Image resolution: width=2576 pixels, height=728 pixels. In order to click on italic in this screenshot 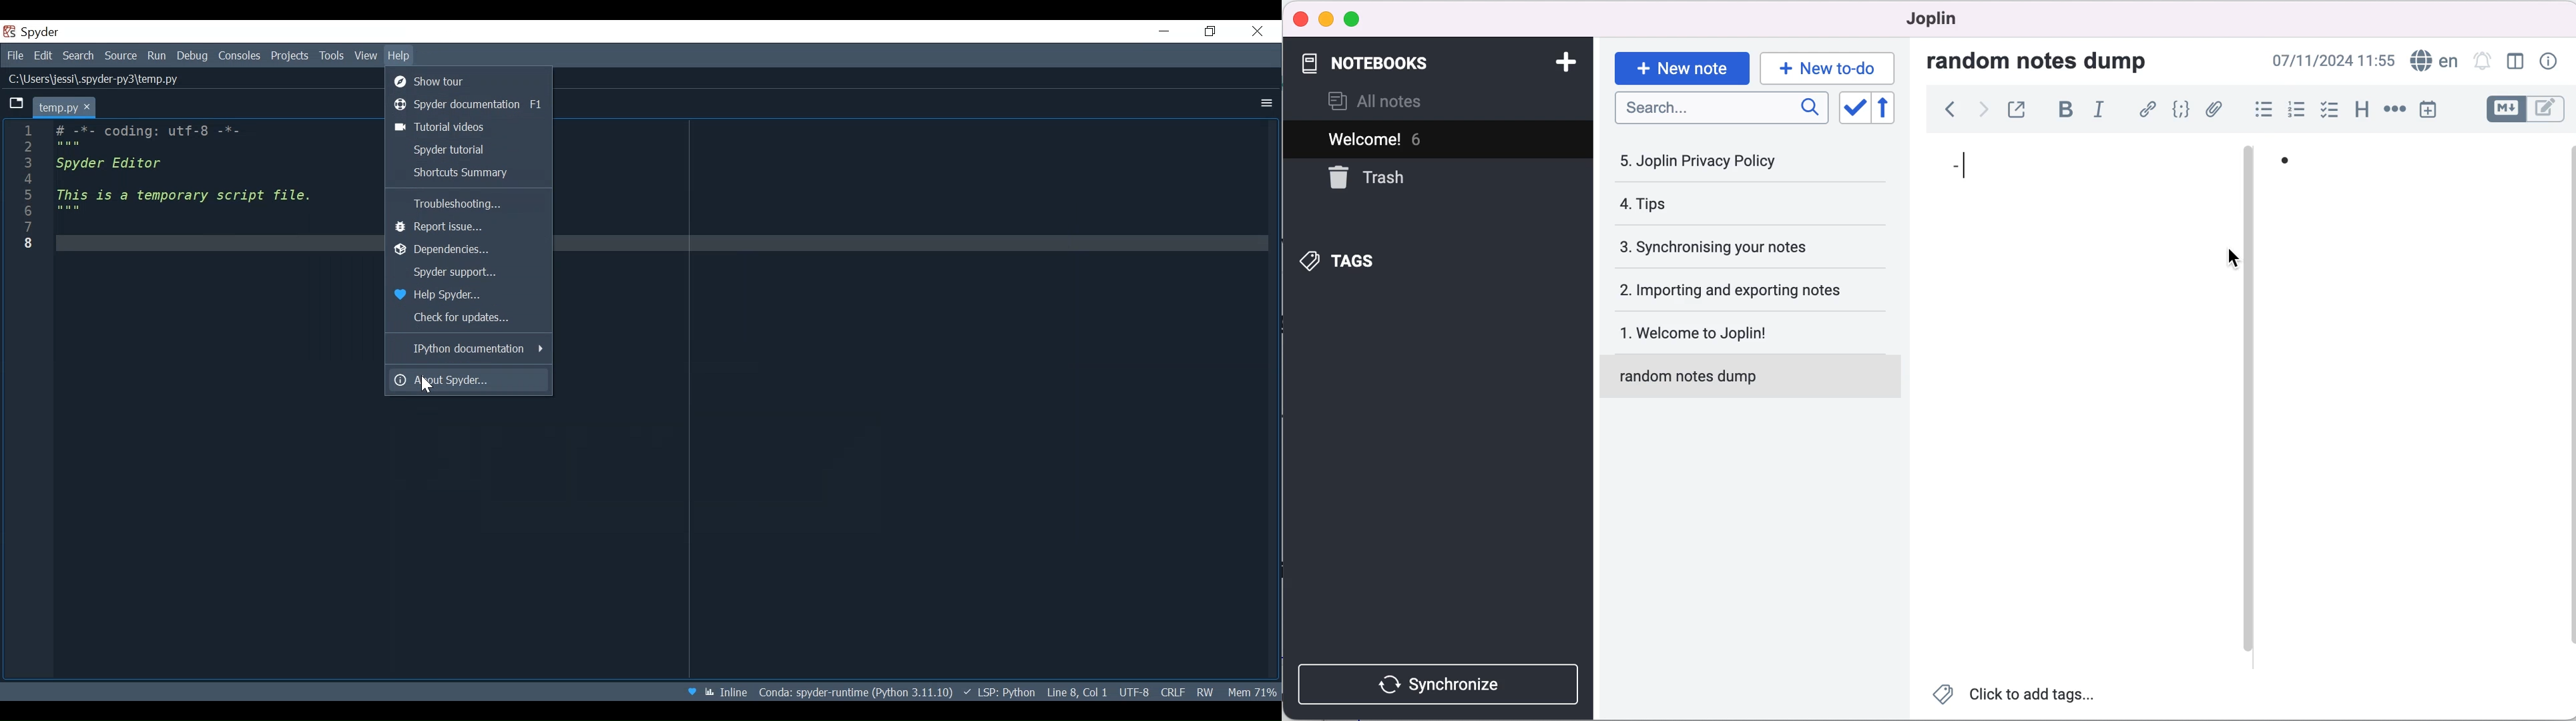, I will do `click(2101, 114)`.